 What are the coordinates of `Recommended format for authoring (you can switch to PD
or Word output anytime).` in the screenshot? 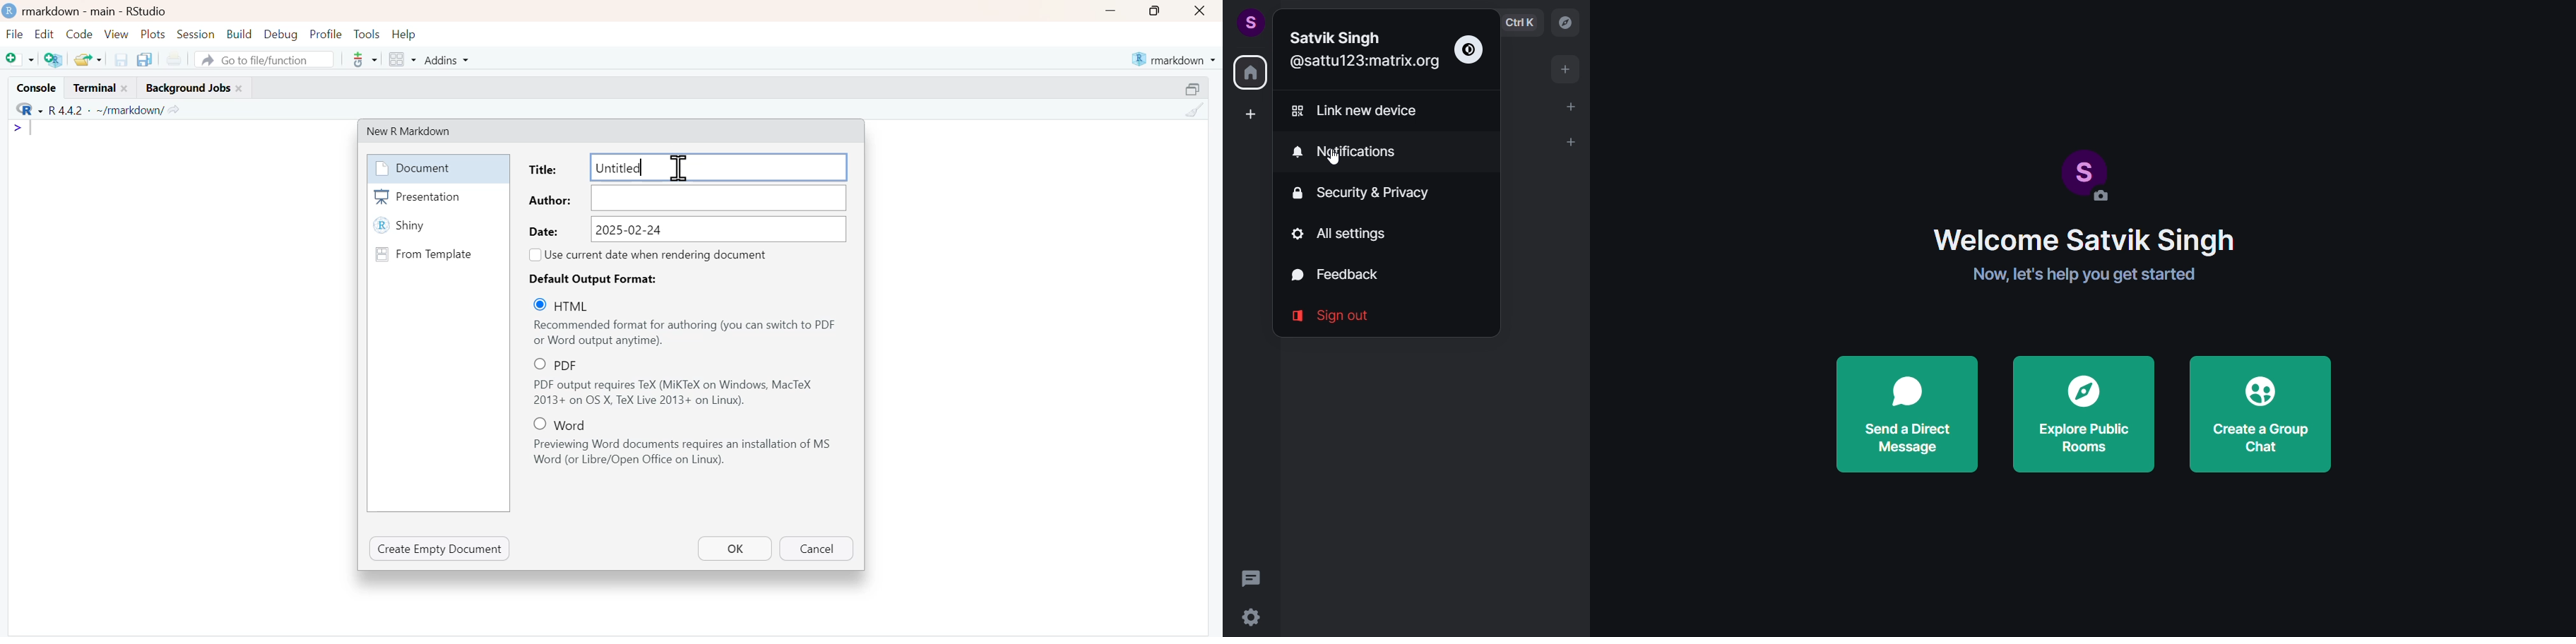 It's located at (686, 333).